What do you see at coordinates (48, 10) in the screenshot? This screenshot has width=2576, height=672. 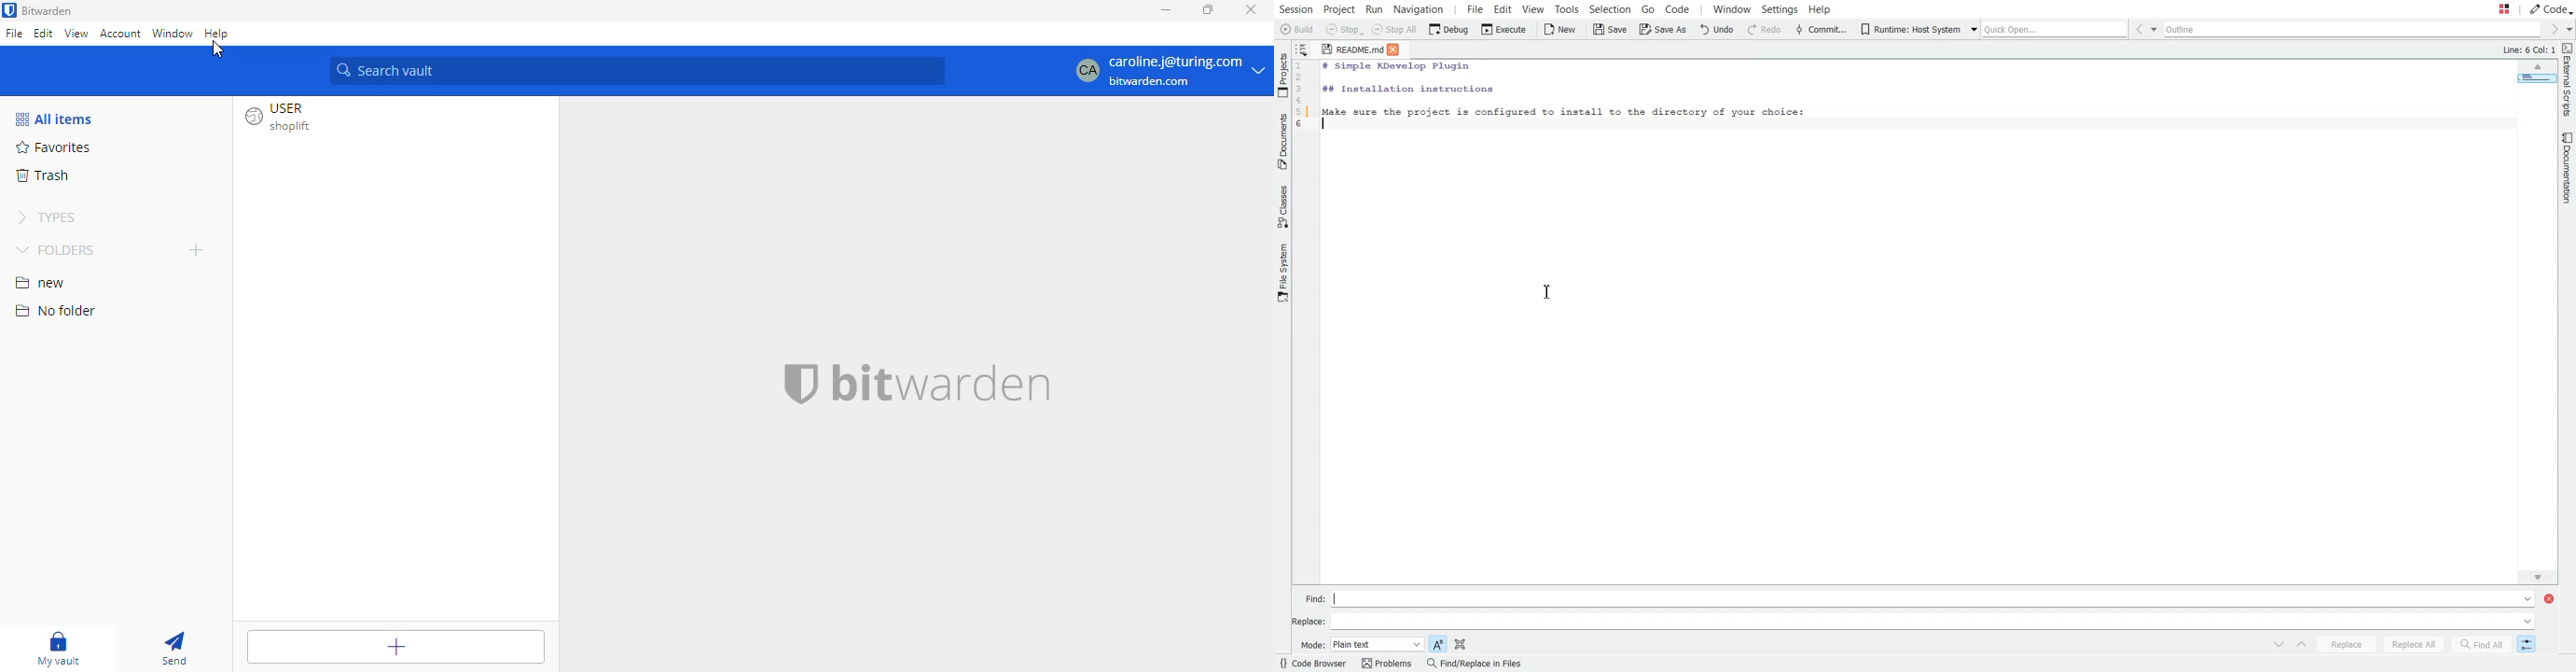 I see `bitwarden` at bounding box center [48, 10].